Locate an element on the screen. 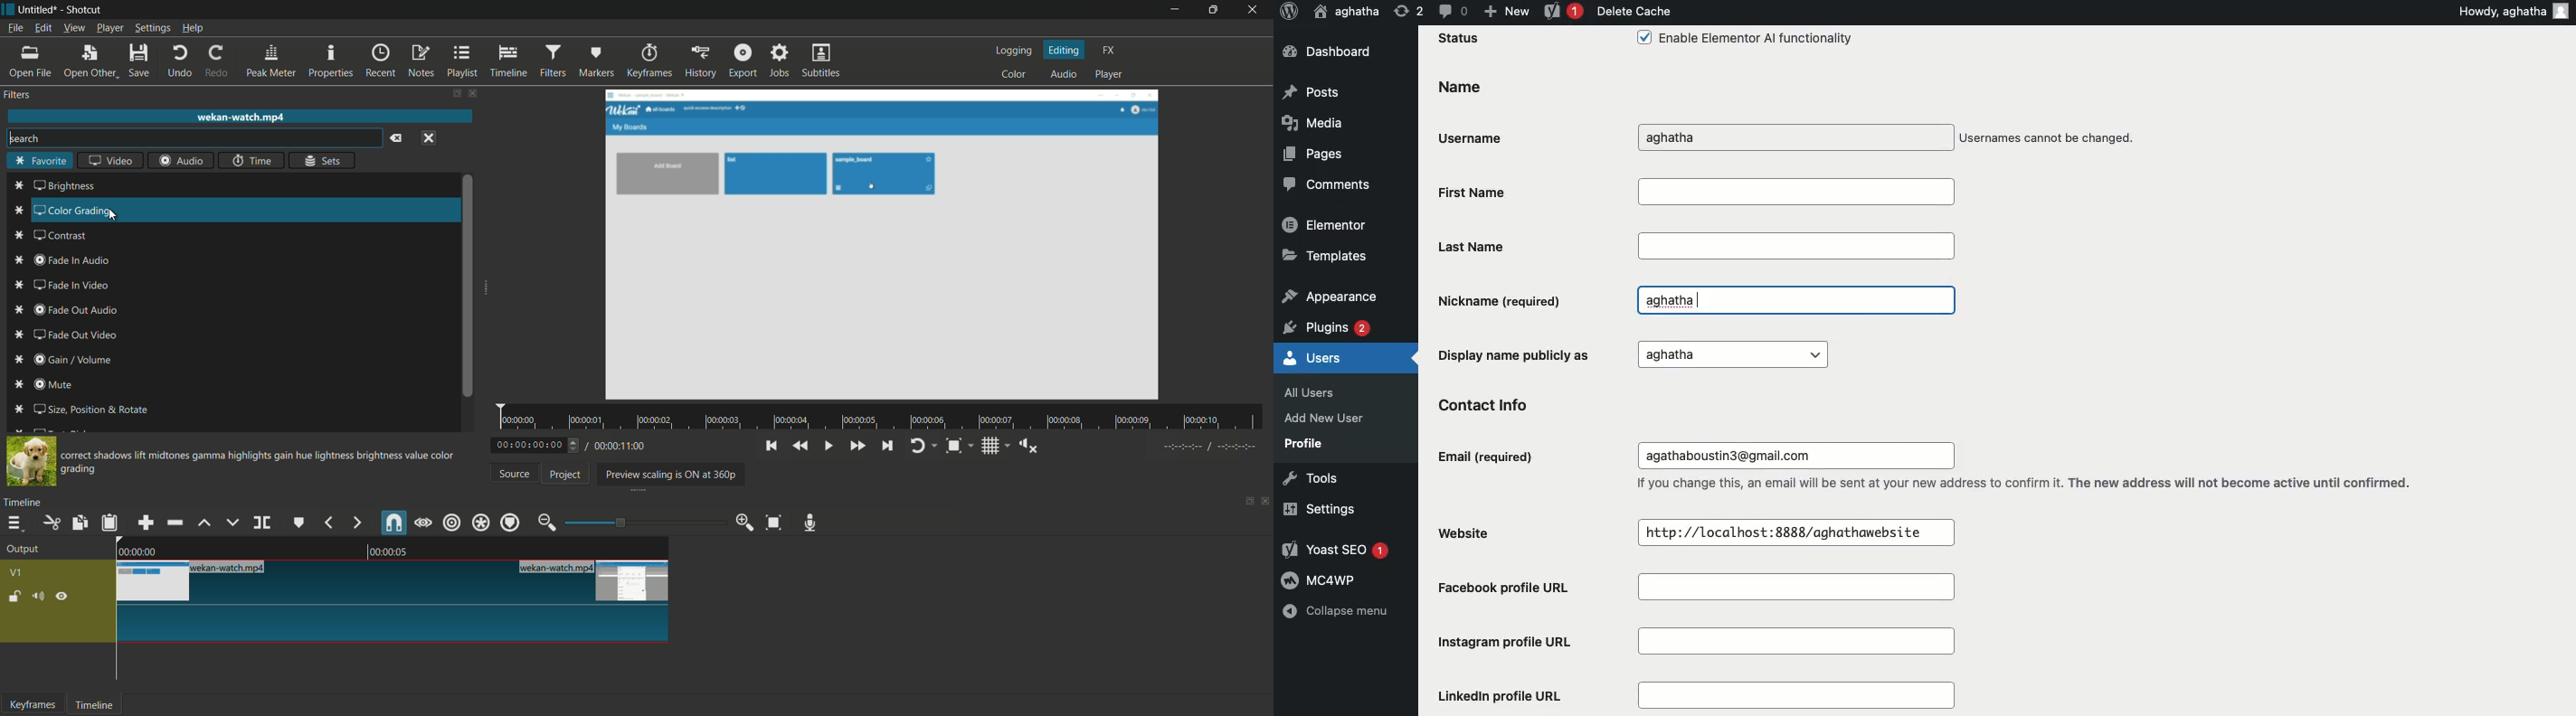 The height and width of the screenshot is (728, 2576). User is located at coordinates (1348, 11).